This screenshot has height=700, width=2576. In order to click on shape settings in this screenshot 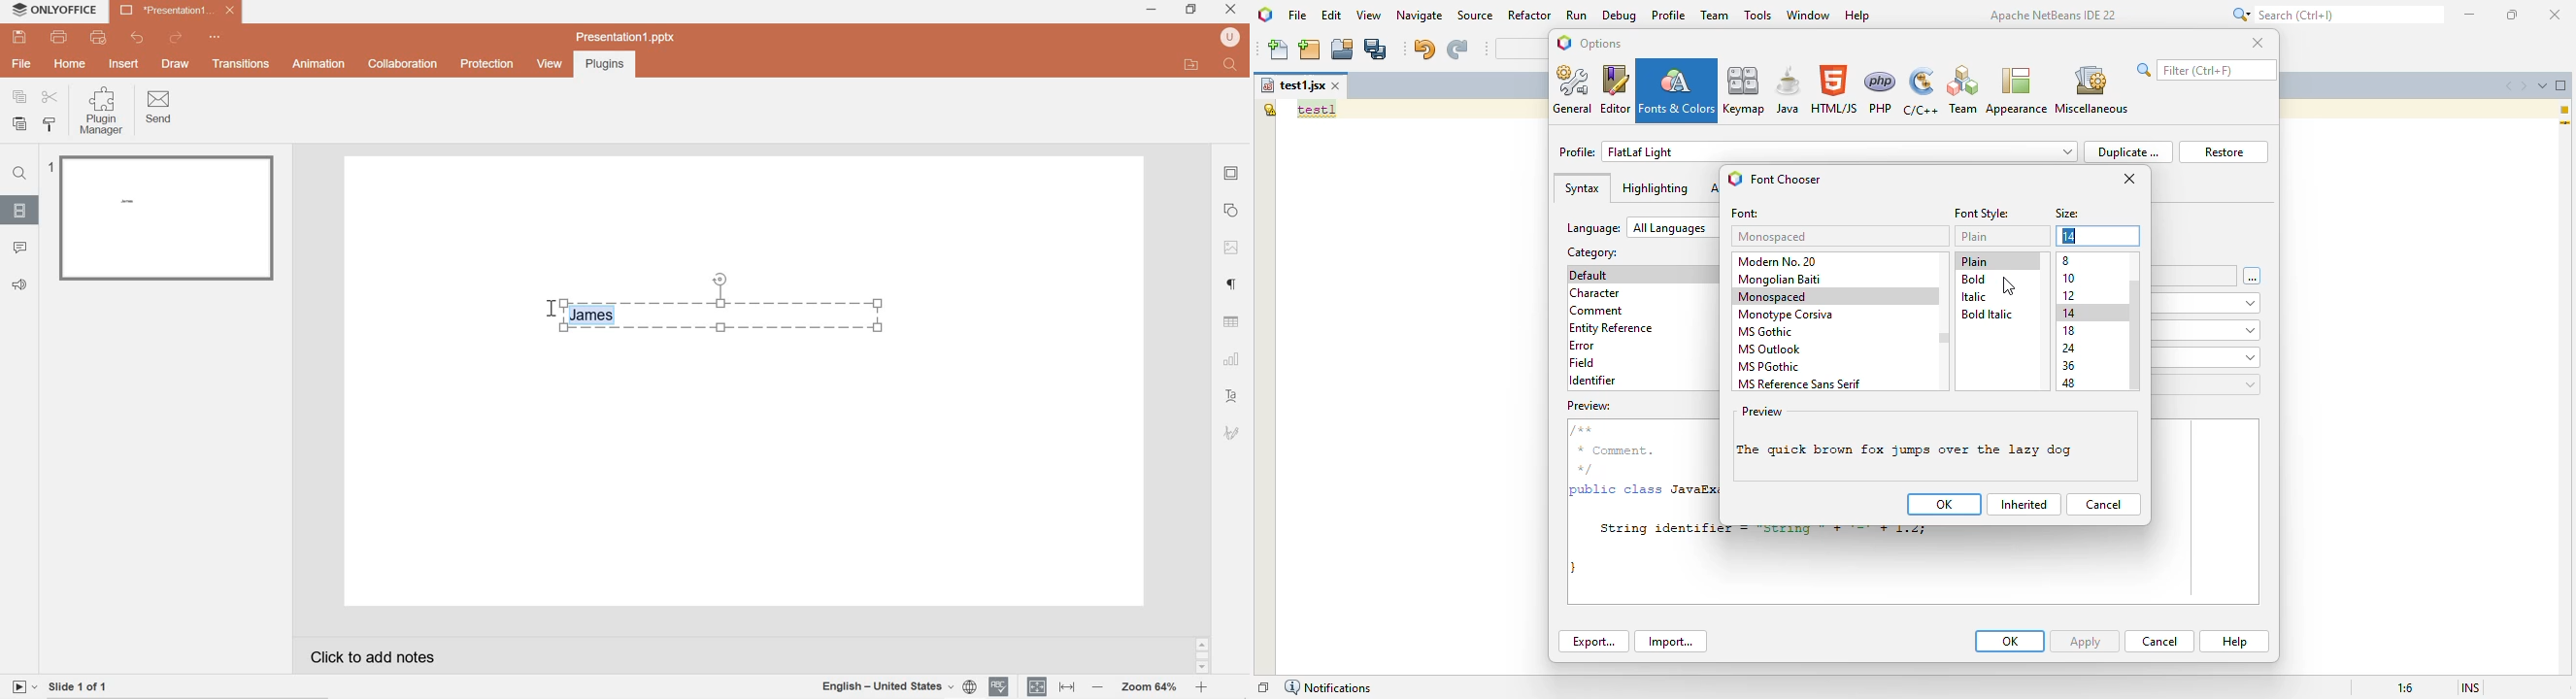, I will do `click(1233, 210)`.